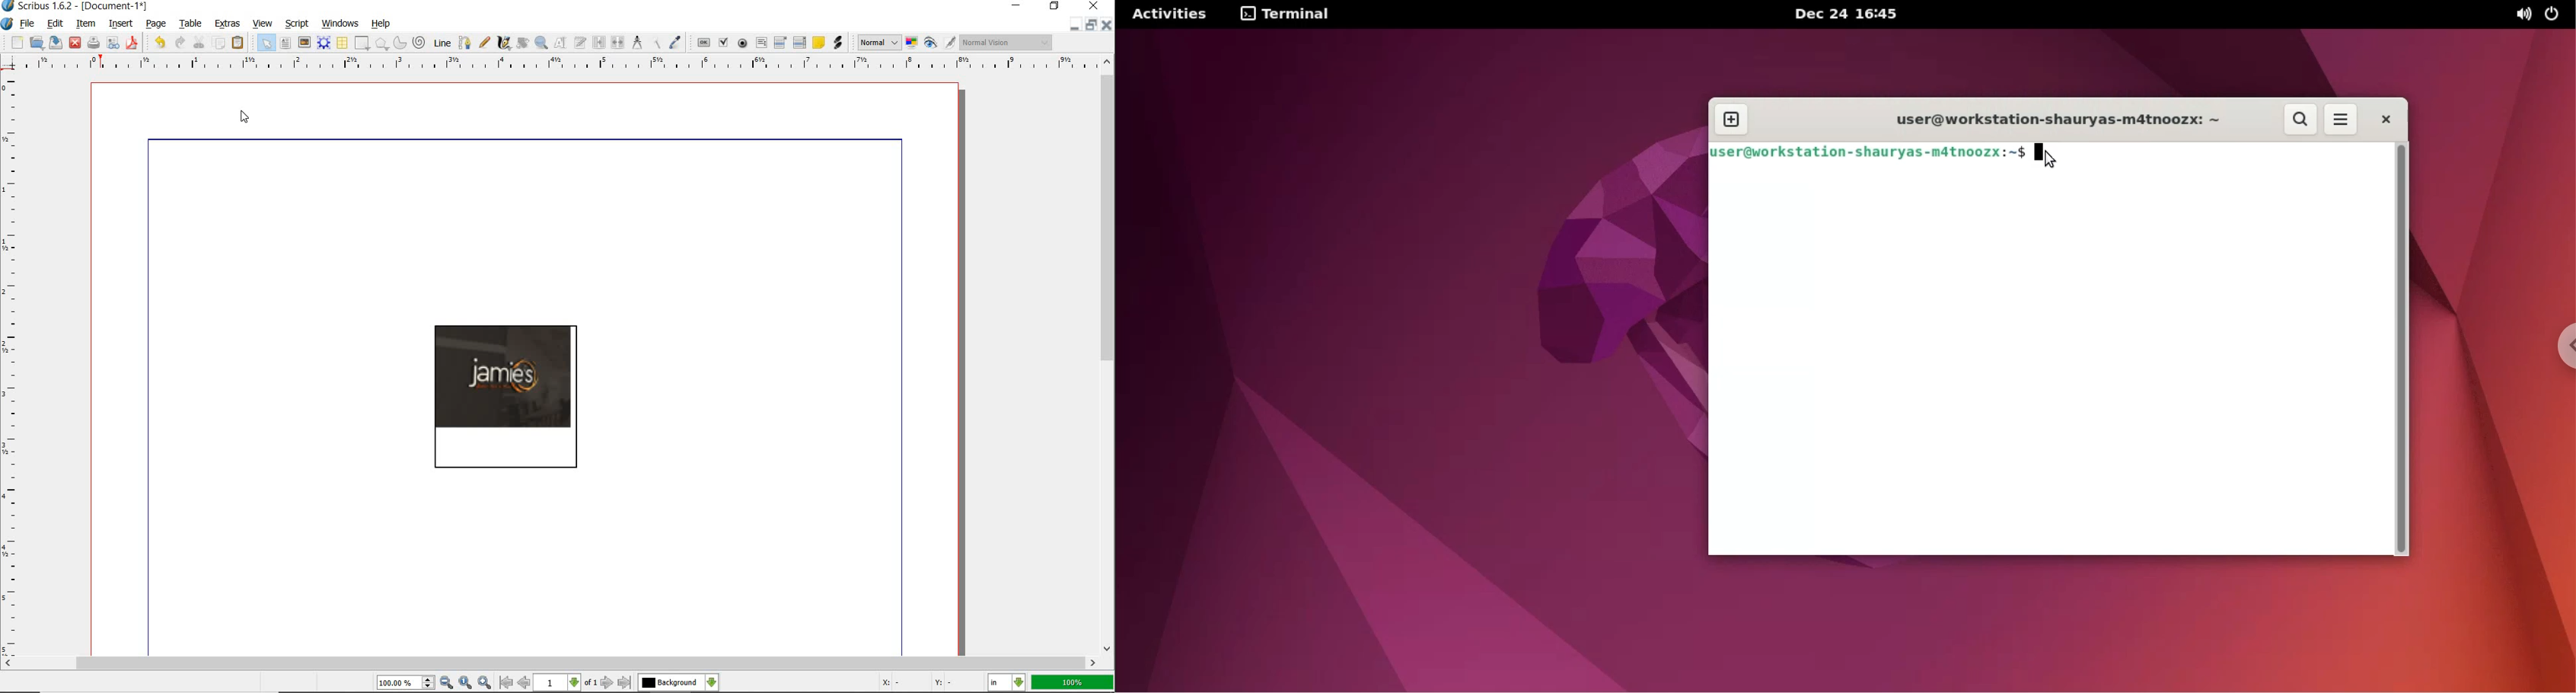  Describe the element at coordinates (266, 43) in the screenshot. I see `select` at that location.